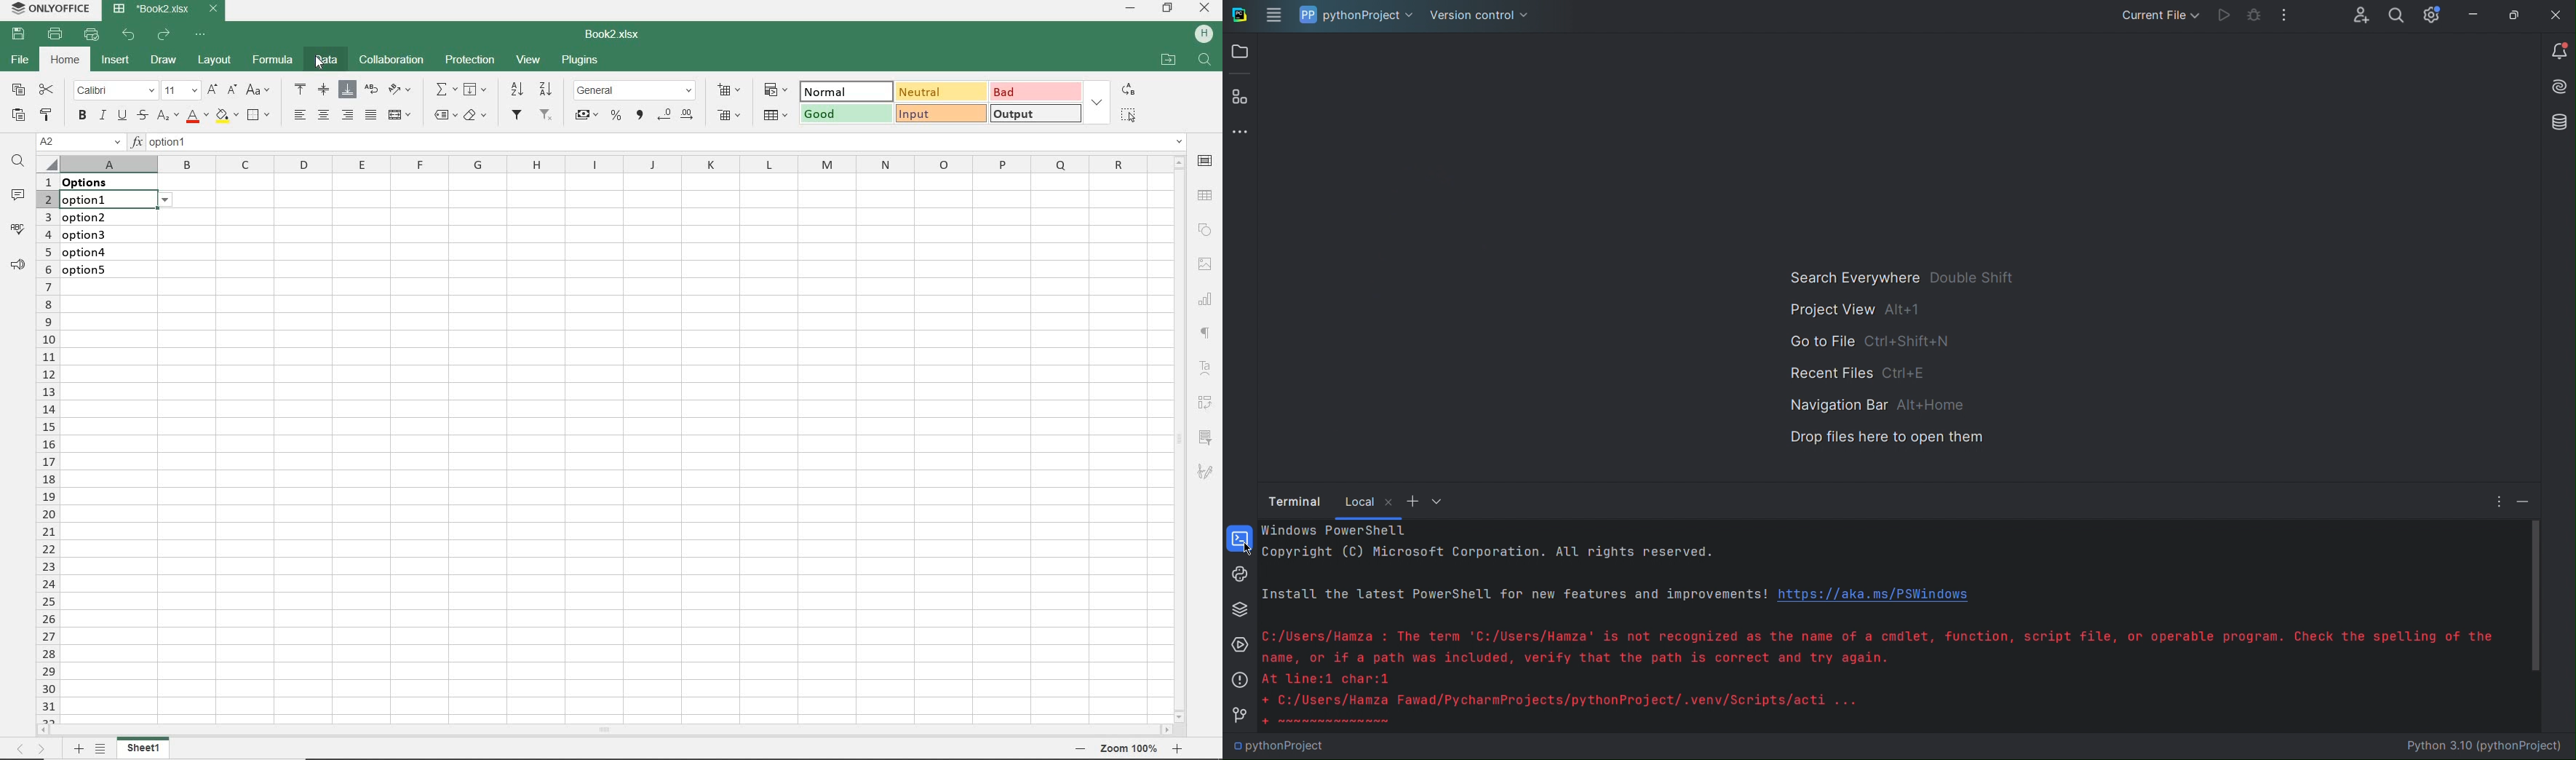 Image resolution: width=2576 pixels, height=784 pixels. What do you see at coordinates (115, 61) in the screenshot?
I see `INSERT` at bounding box center [115, 61].